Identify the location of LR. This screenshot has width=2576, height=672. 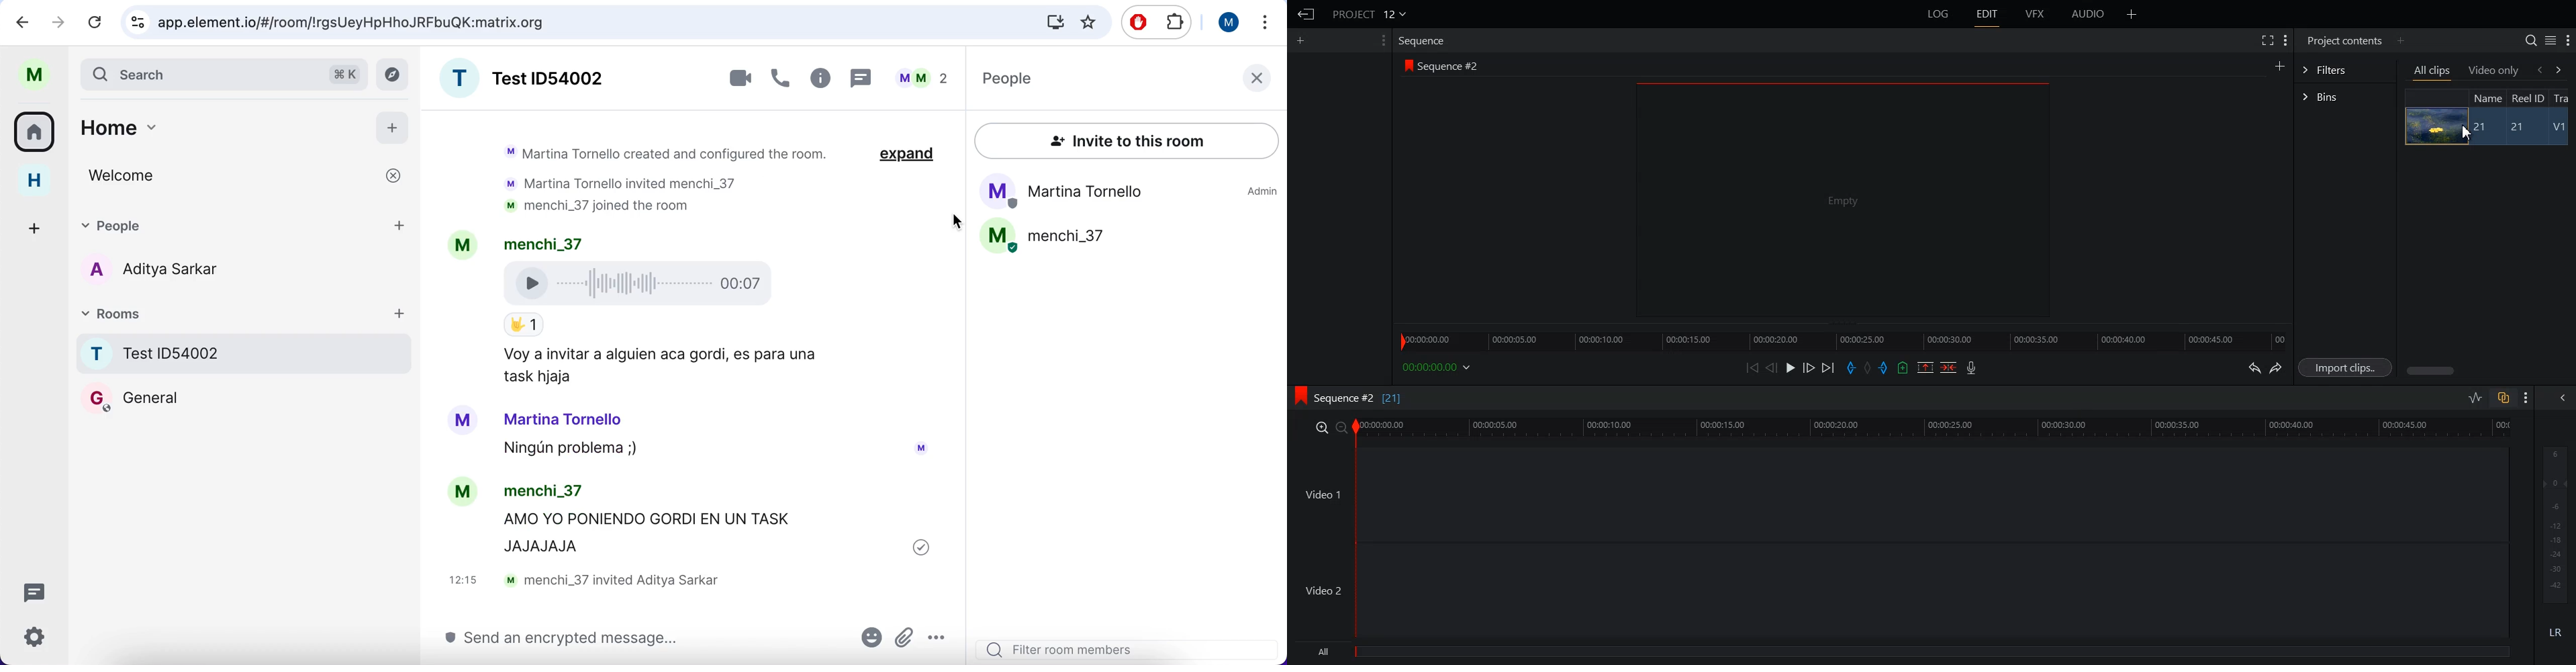
(2556, 630).